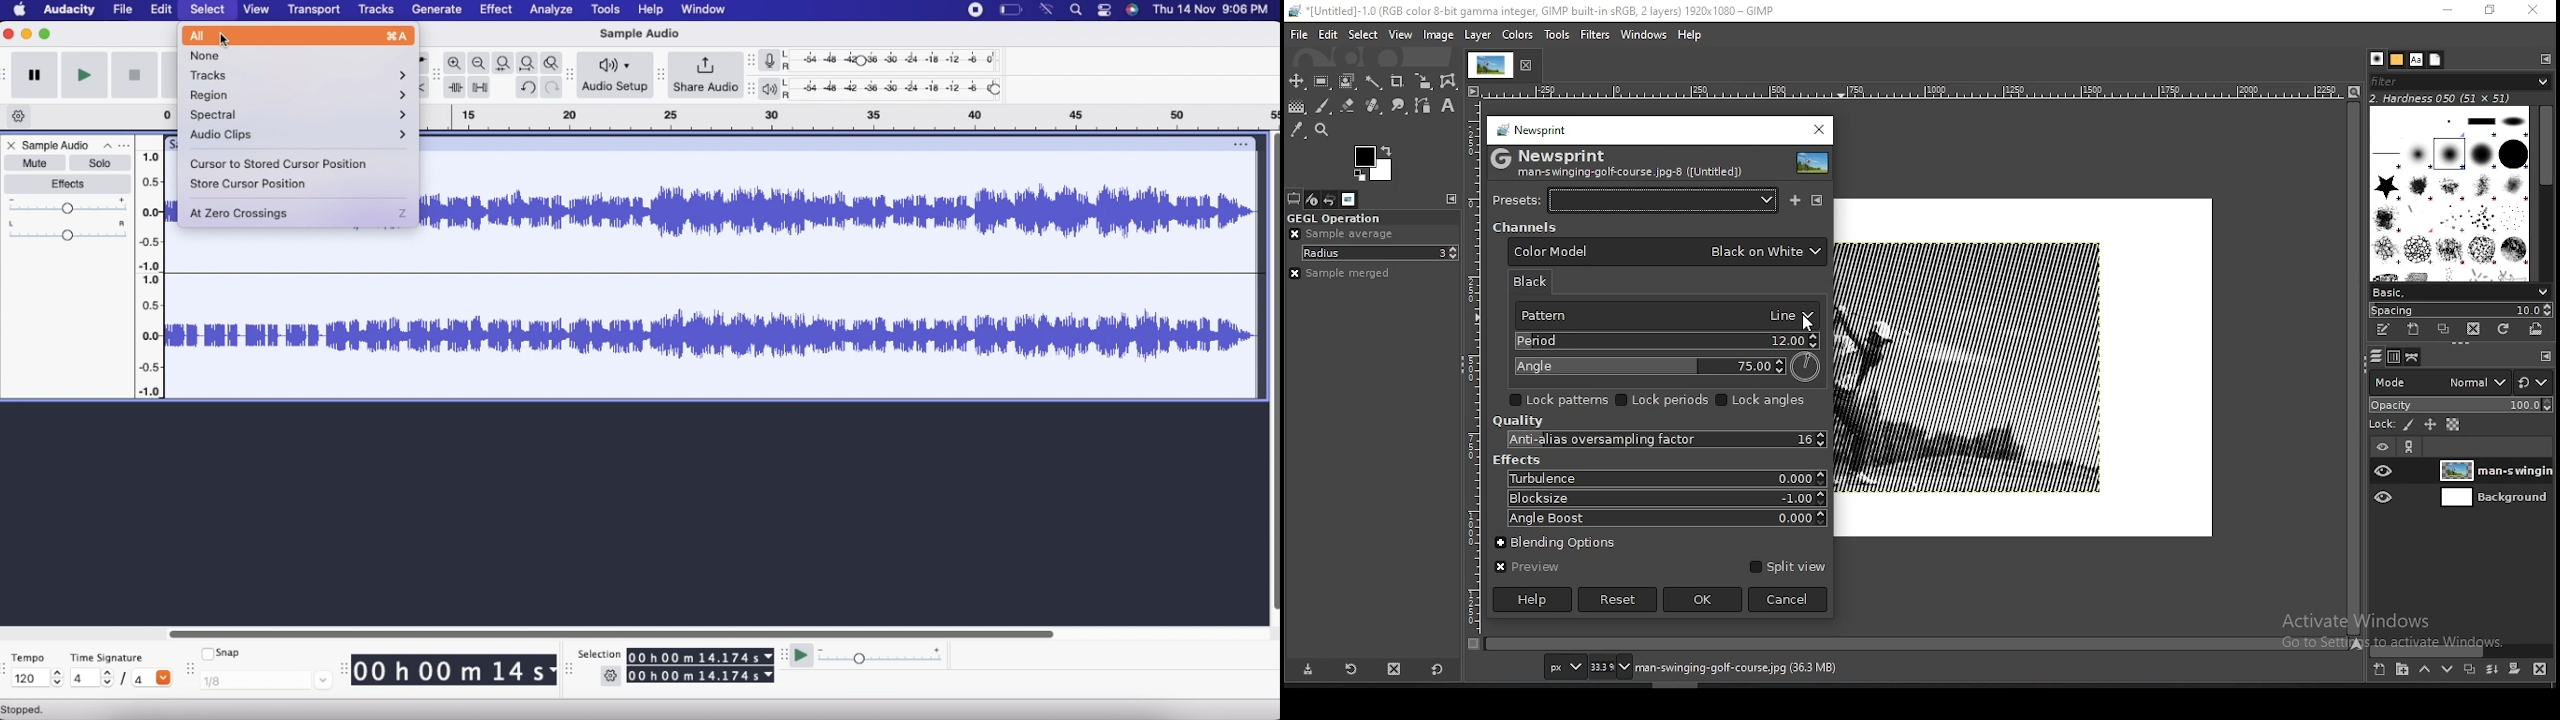 The image size is (2576, 728). I want to click on Region, so click(300, 96).